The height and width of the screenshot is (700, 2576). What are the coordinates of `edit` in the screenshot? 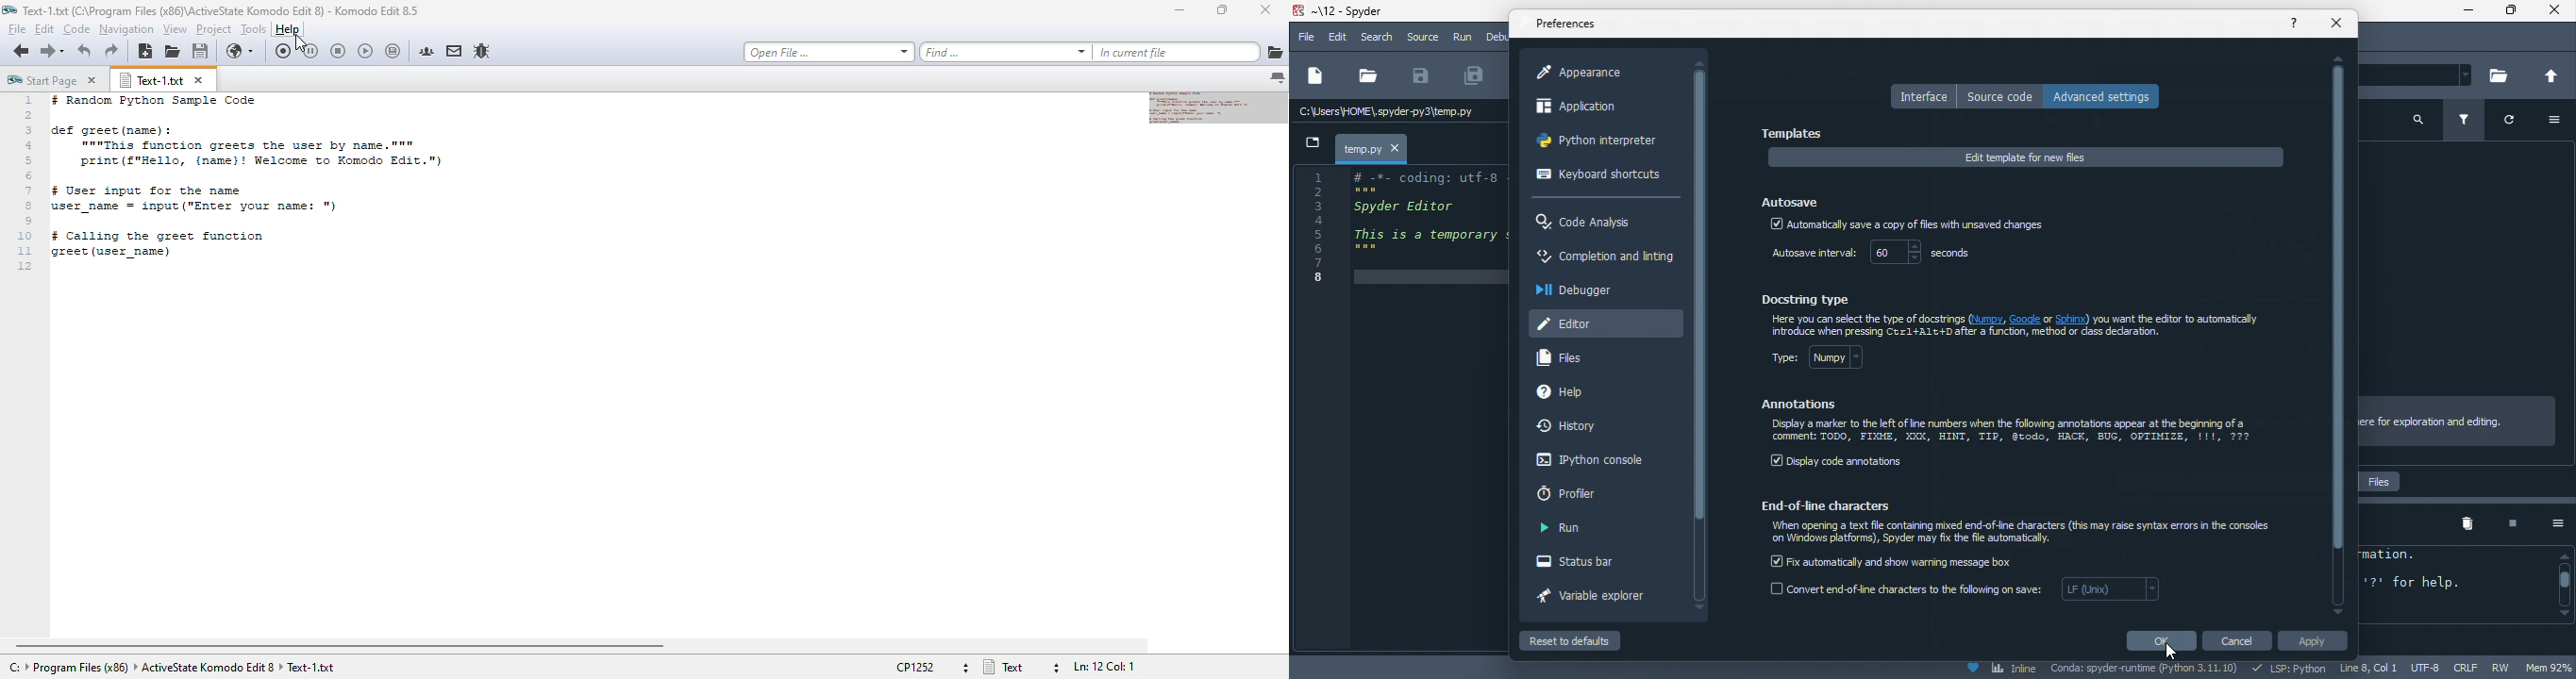 It's located at (1340, 38).